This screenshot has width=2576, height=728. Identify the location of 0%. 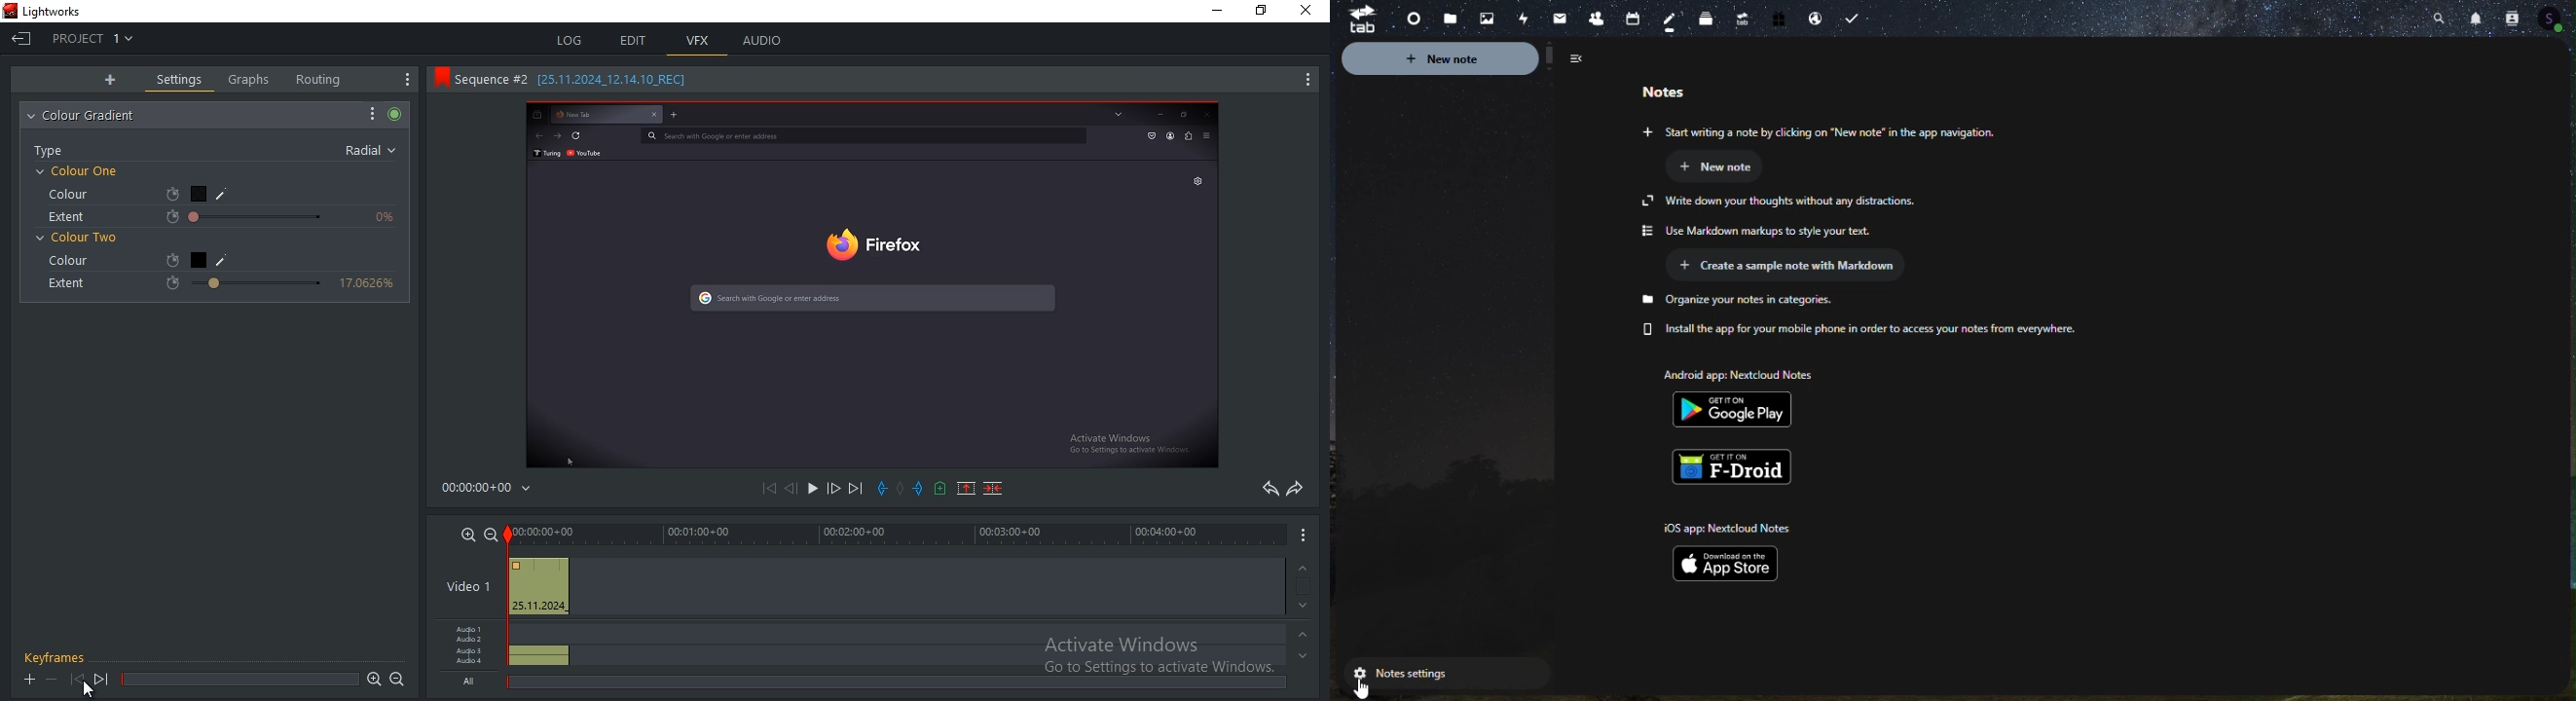
(386, 219).